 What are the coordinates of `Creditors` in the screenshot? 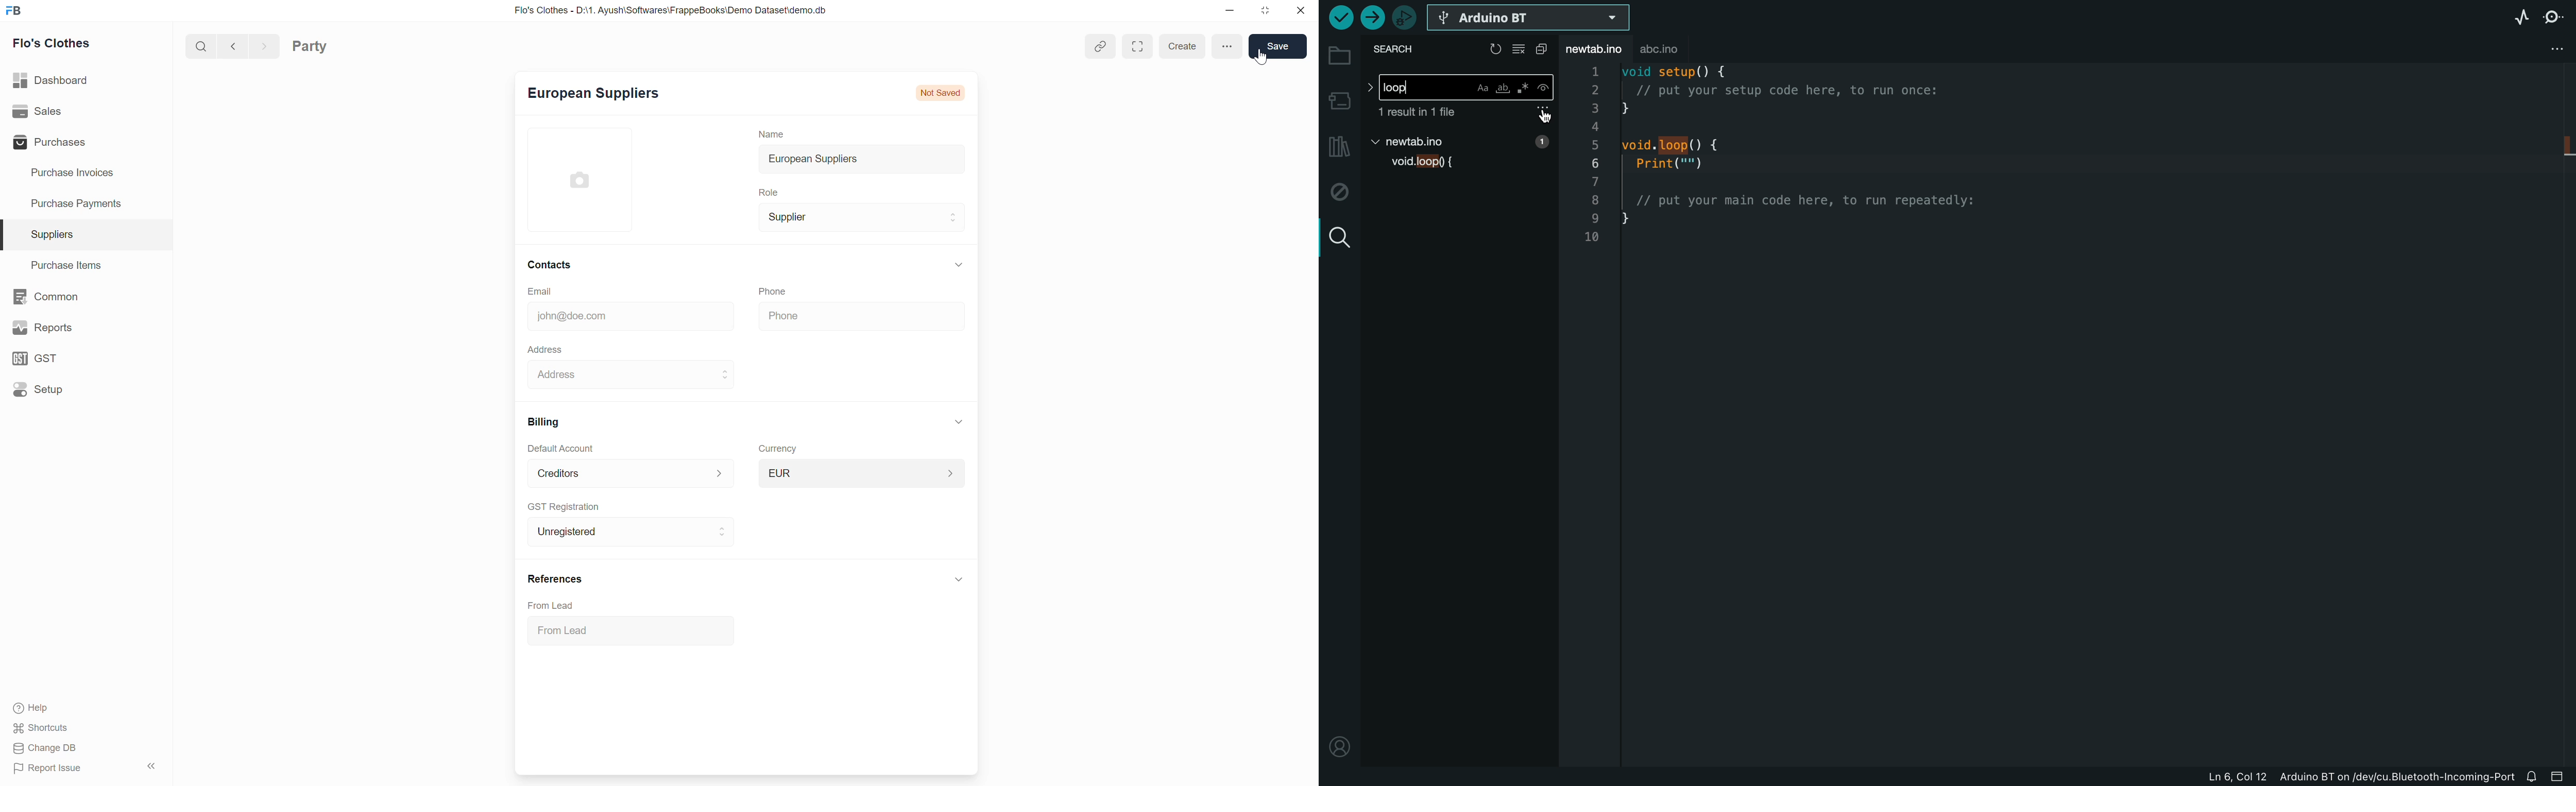 It's located at (554, 472).